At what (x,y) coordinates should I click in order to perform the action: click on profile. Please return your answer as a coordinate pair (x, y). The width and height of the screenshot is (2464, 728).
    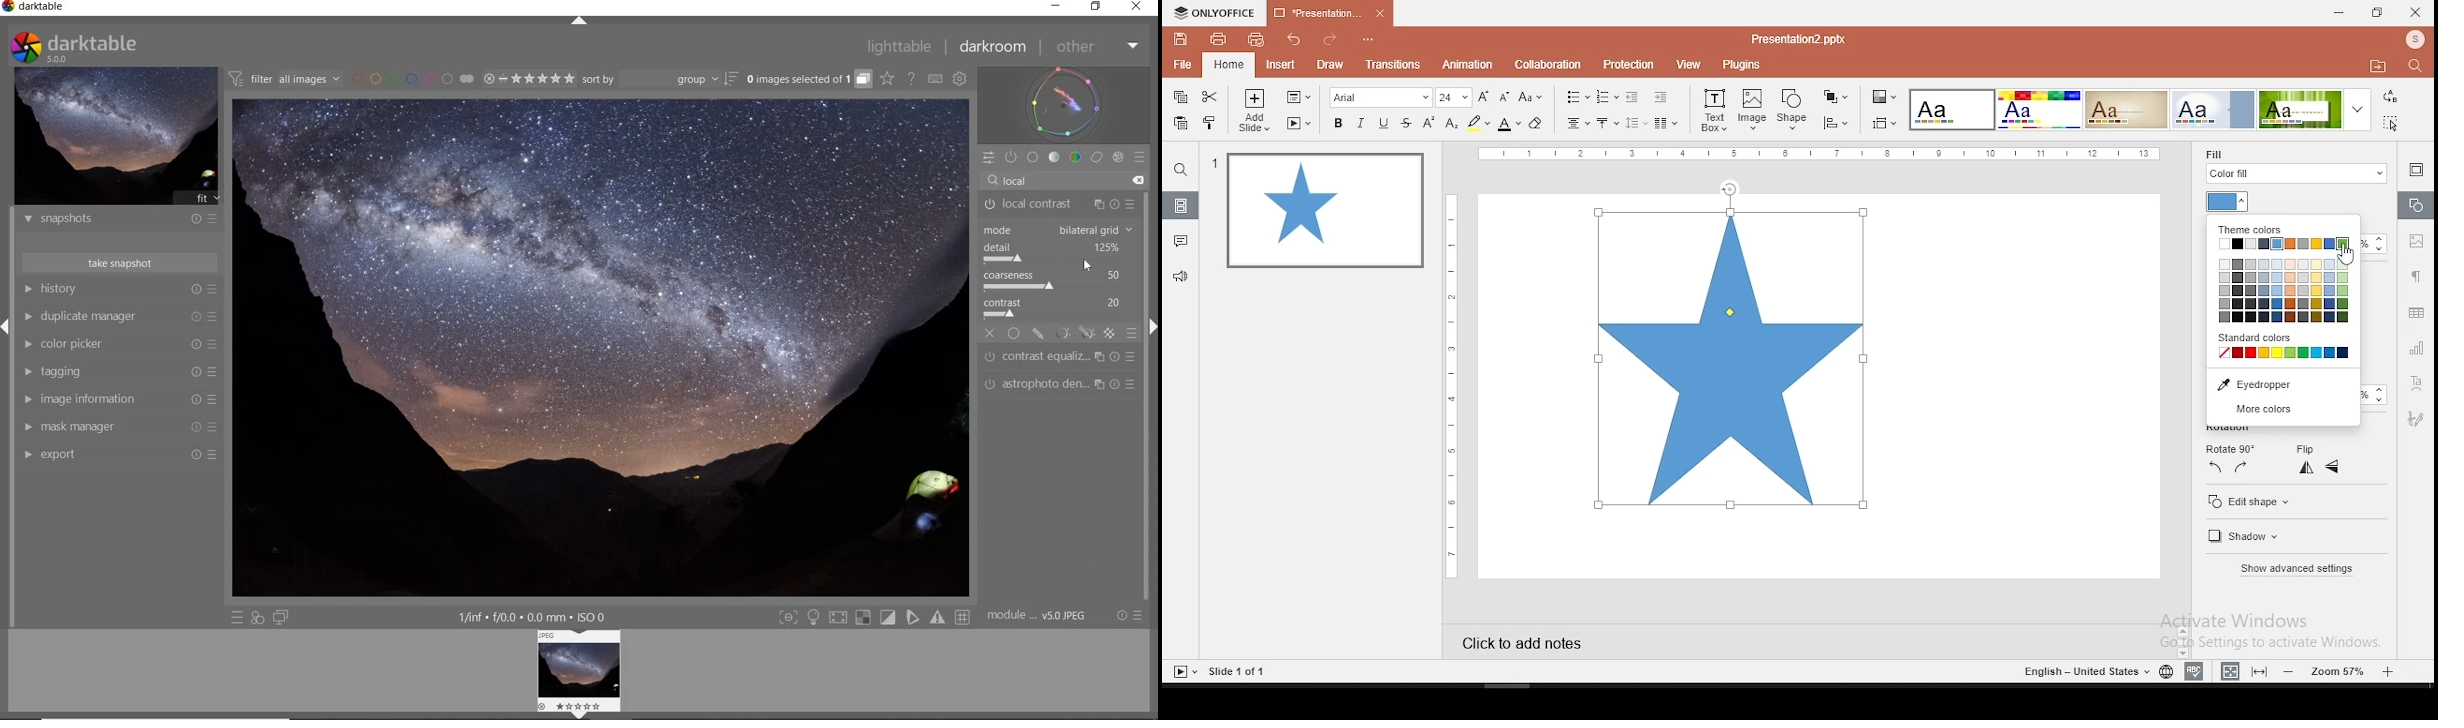
    Looking at the image, I should click on (2413, 41).